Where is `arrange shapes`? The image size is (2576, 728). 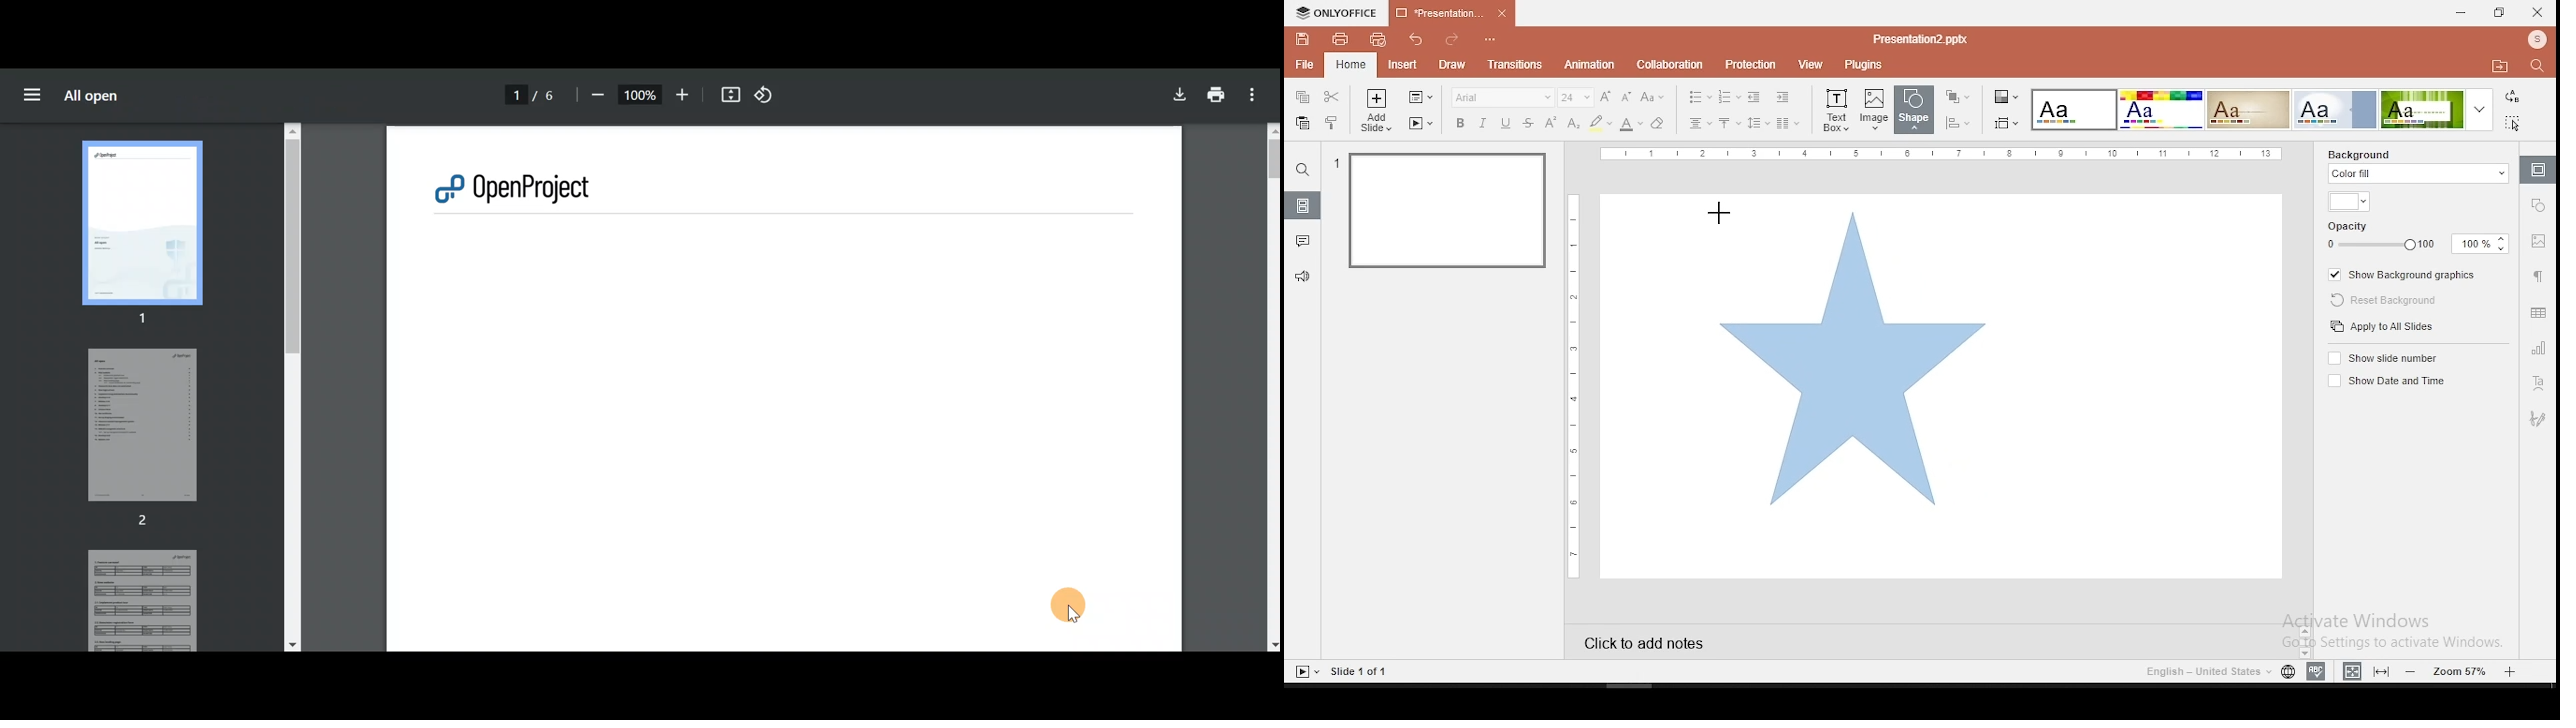
arrange shapes is located at coordinates (1956, 97).